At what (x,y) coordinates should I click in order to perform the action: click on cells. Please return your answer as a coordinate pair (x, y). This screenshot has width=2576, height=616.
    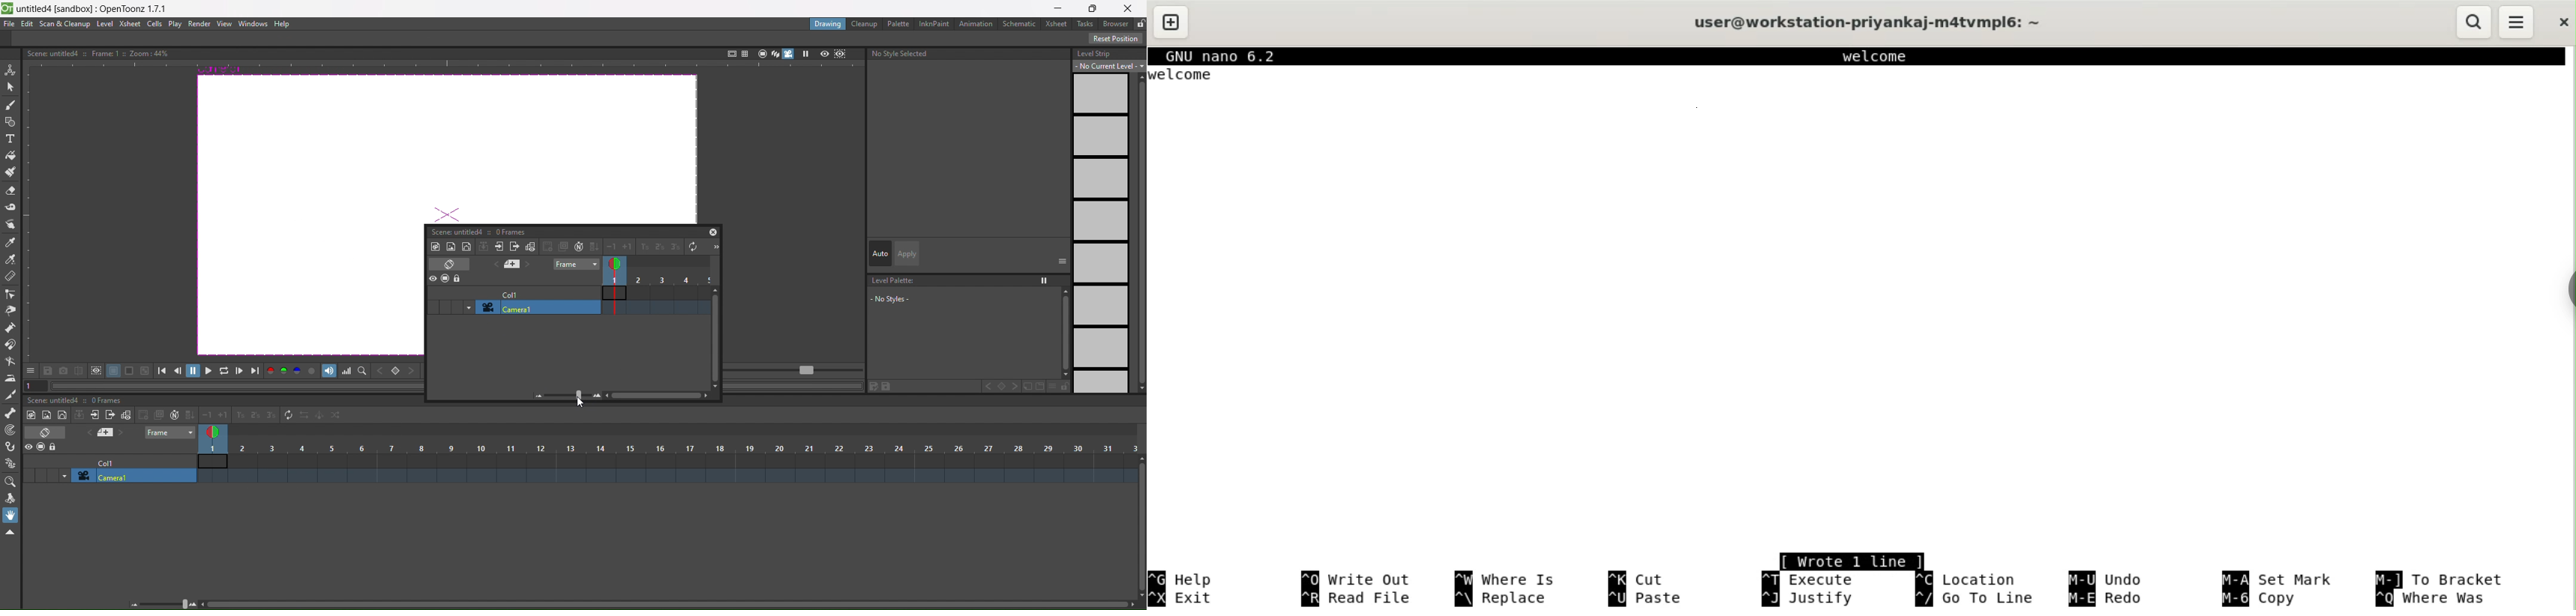
    Looking at the image, I should click on (155, 23).